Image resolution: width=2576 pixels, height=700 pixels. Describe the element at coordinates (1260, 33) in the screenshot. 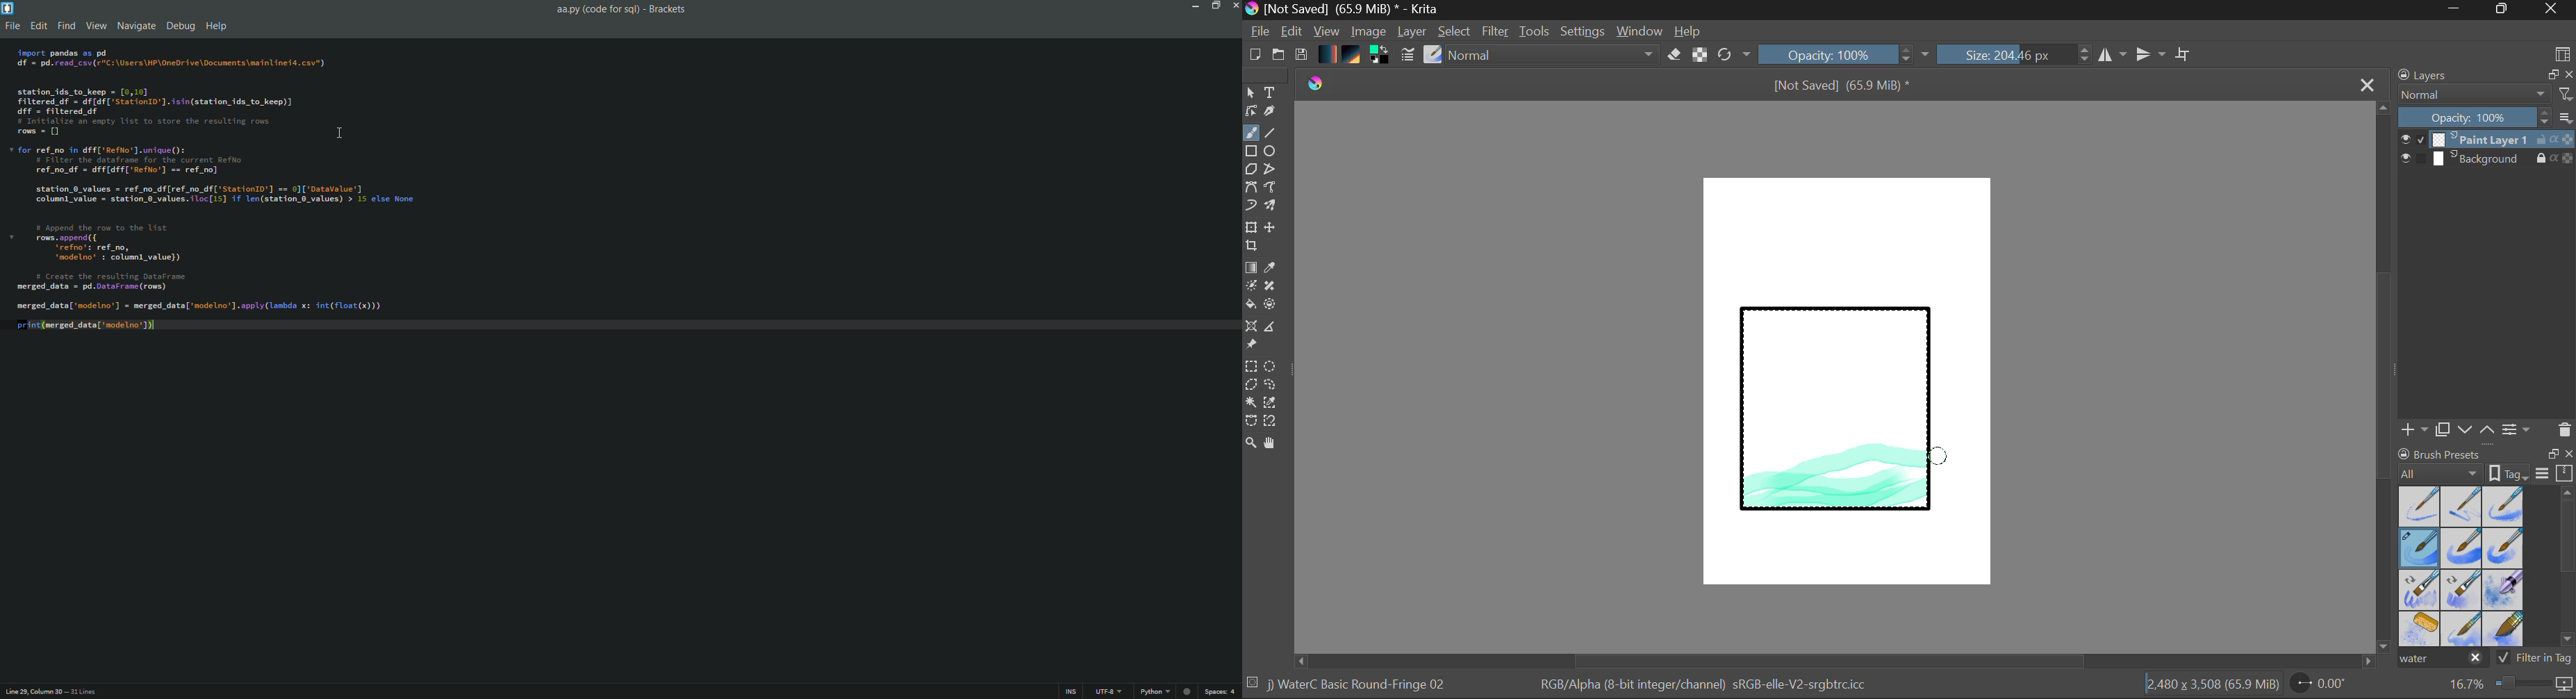

I see `File` at that location.